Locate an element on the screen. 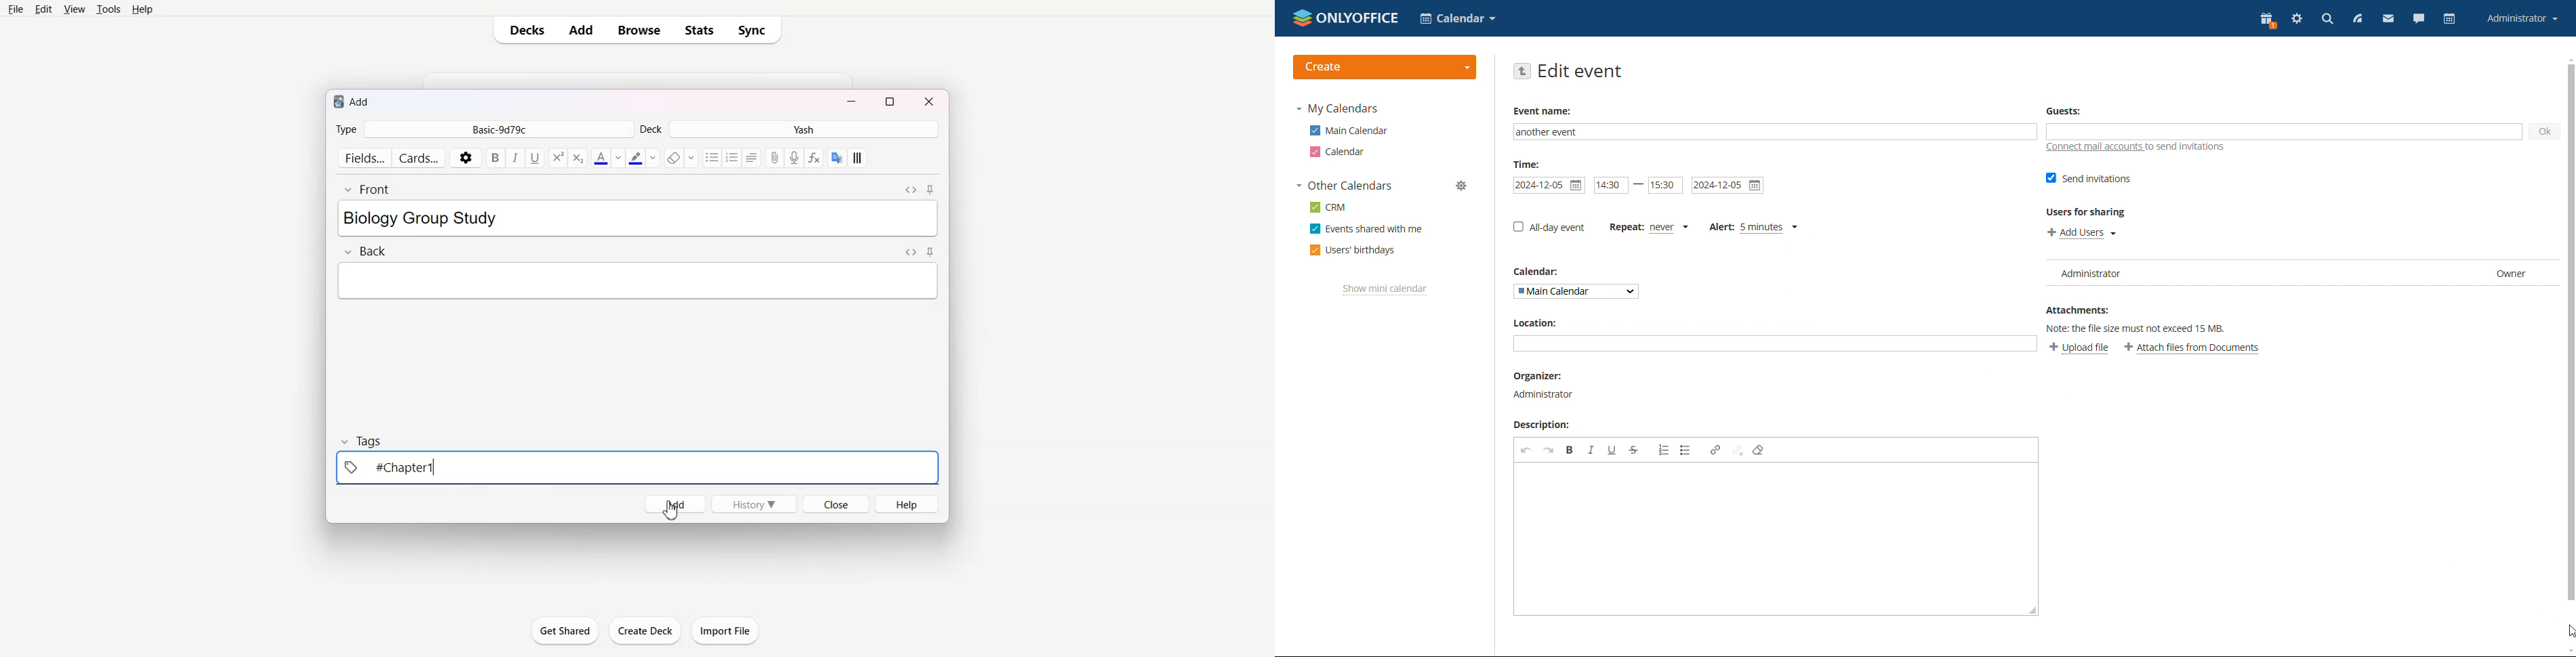  Deck Yash is located at coordinates (790, 129).